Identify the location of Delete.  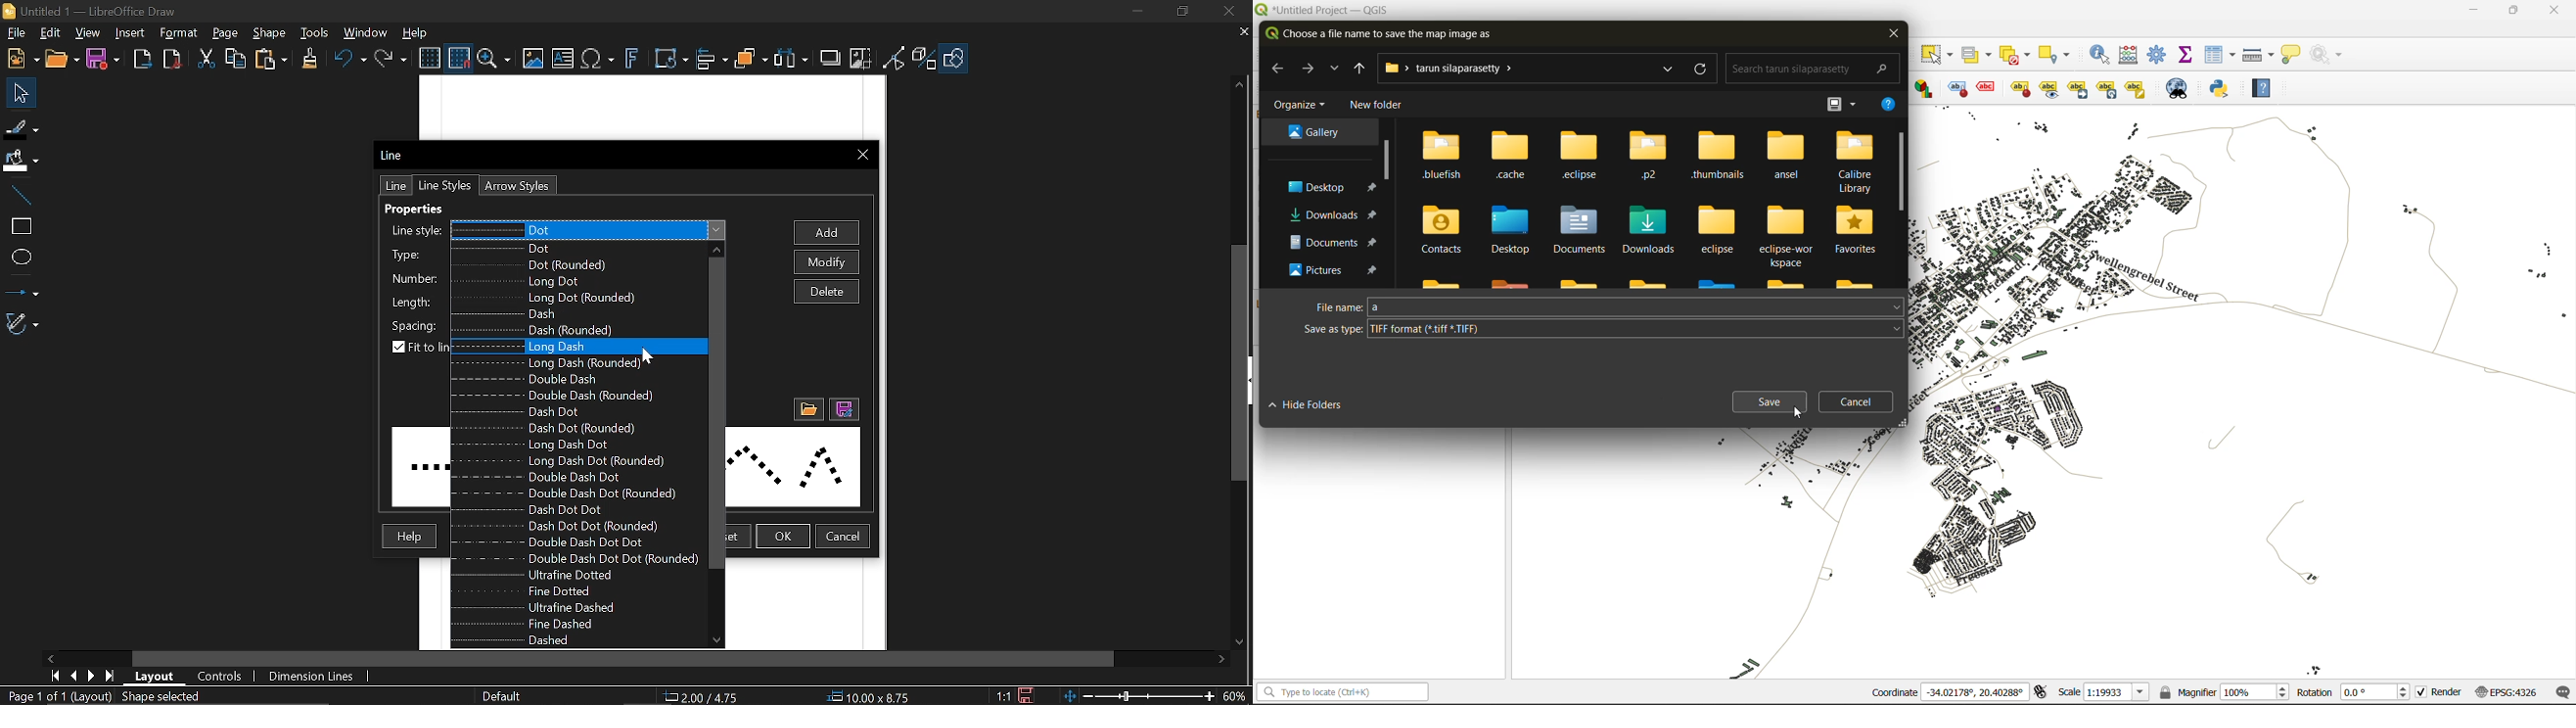
(826, 291).